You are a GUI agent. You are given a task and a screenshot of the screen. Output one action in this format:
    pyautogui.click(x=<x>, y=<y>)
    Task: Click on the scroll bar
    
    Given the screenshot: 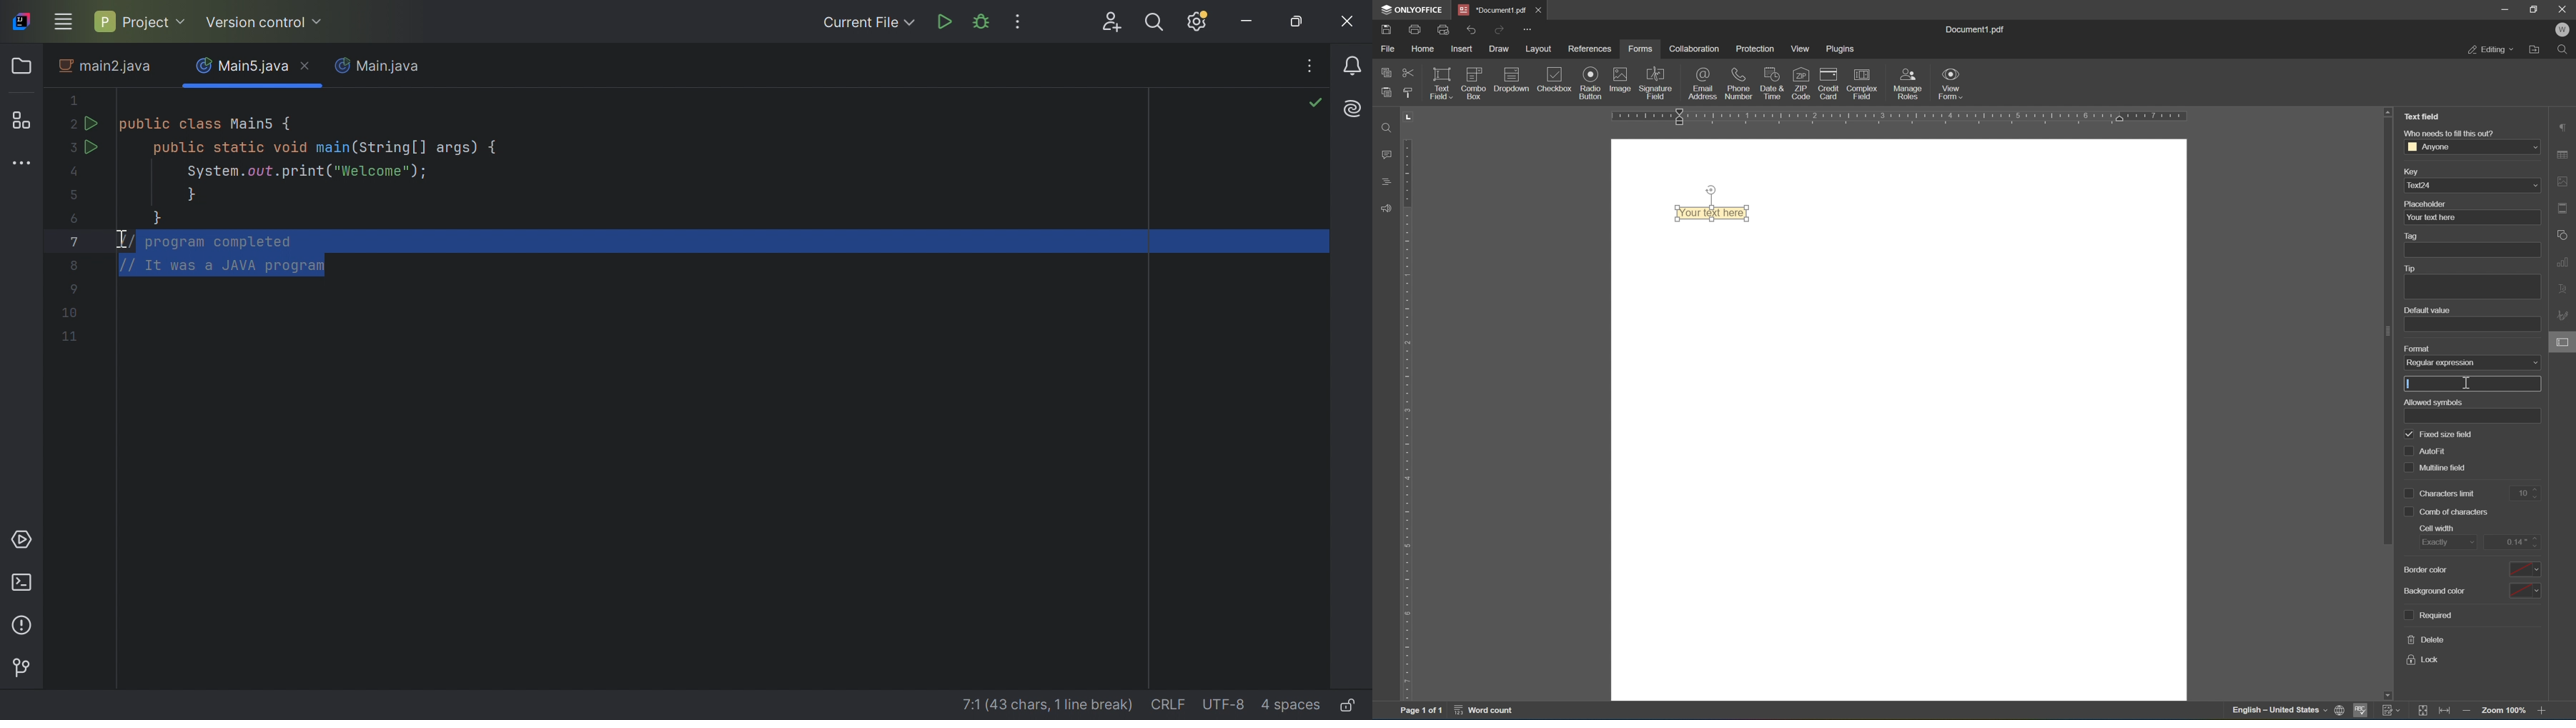 What is the action you would take?
    pyautogui.click(x=2387, y=331)
    